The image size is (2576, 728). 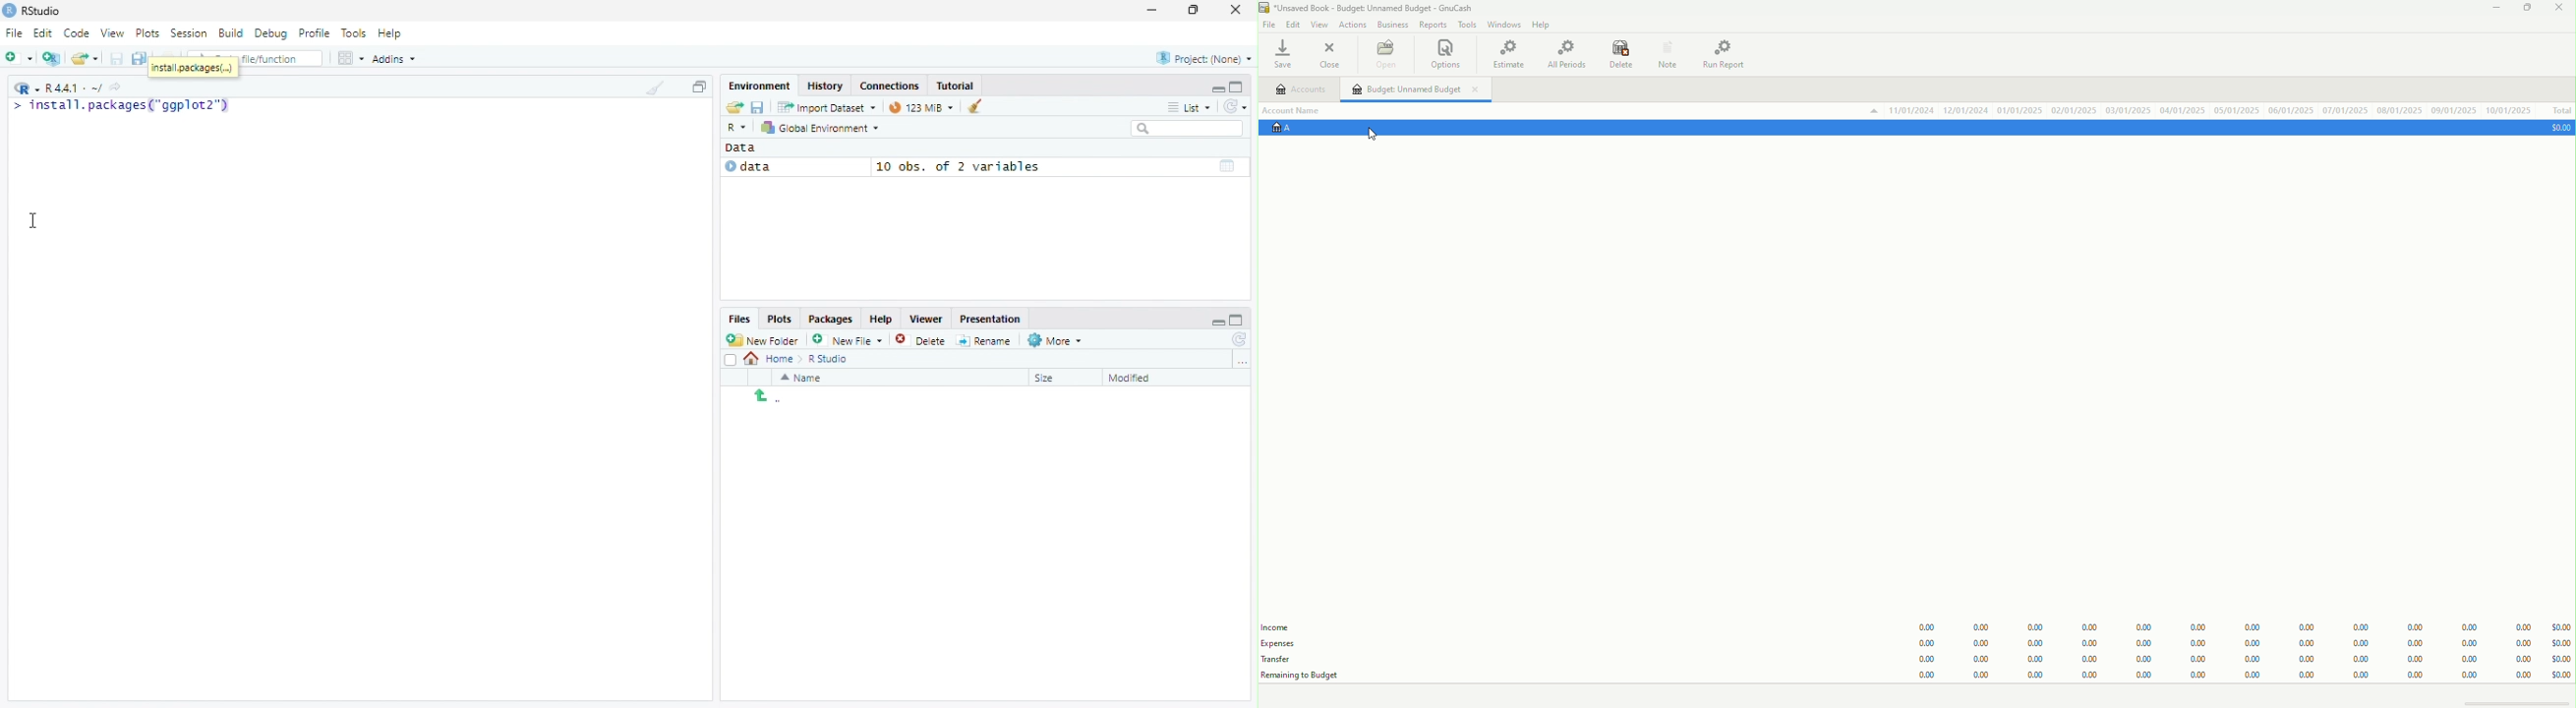 What do you see at coordinates (762, 395) in the screenshot?
I see `back` at bounding box center [762, 395].